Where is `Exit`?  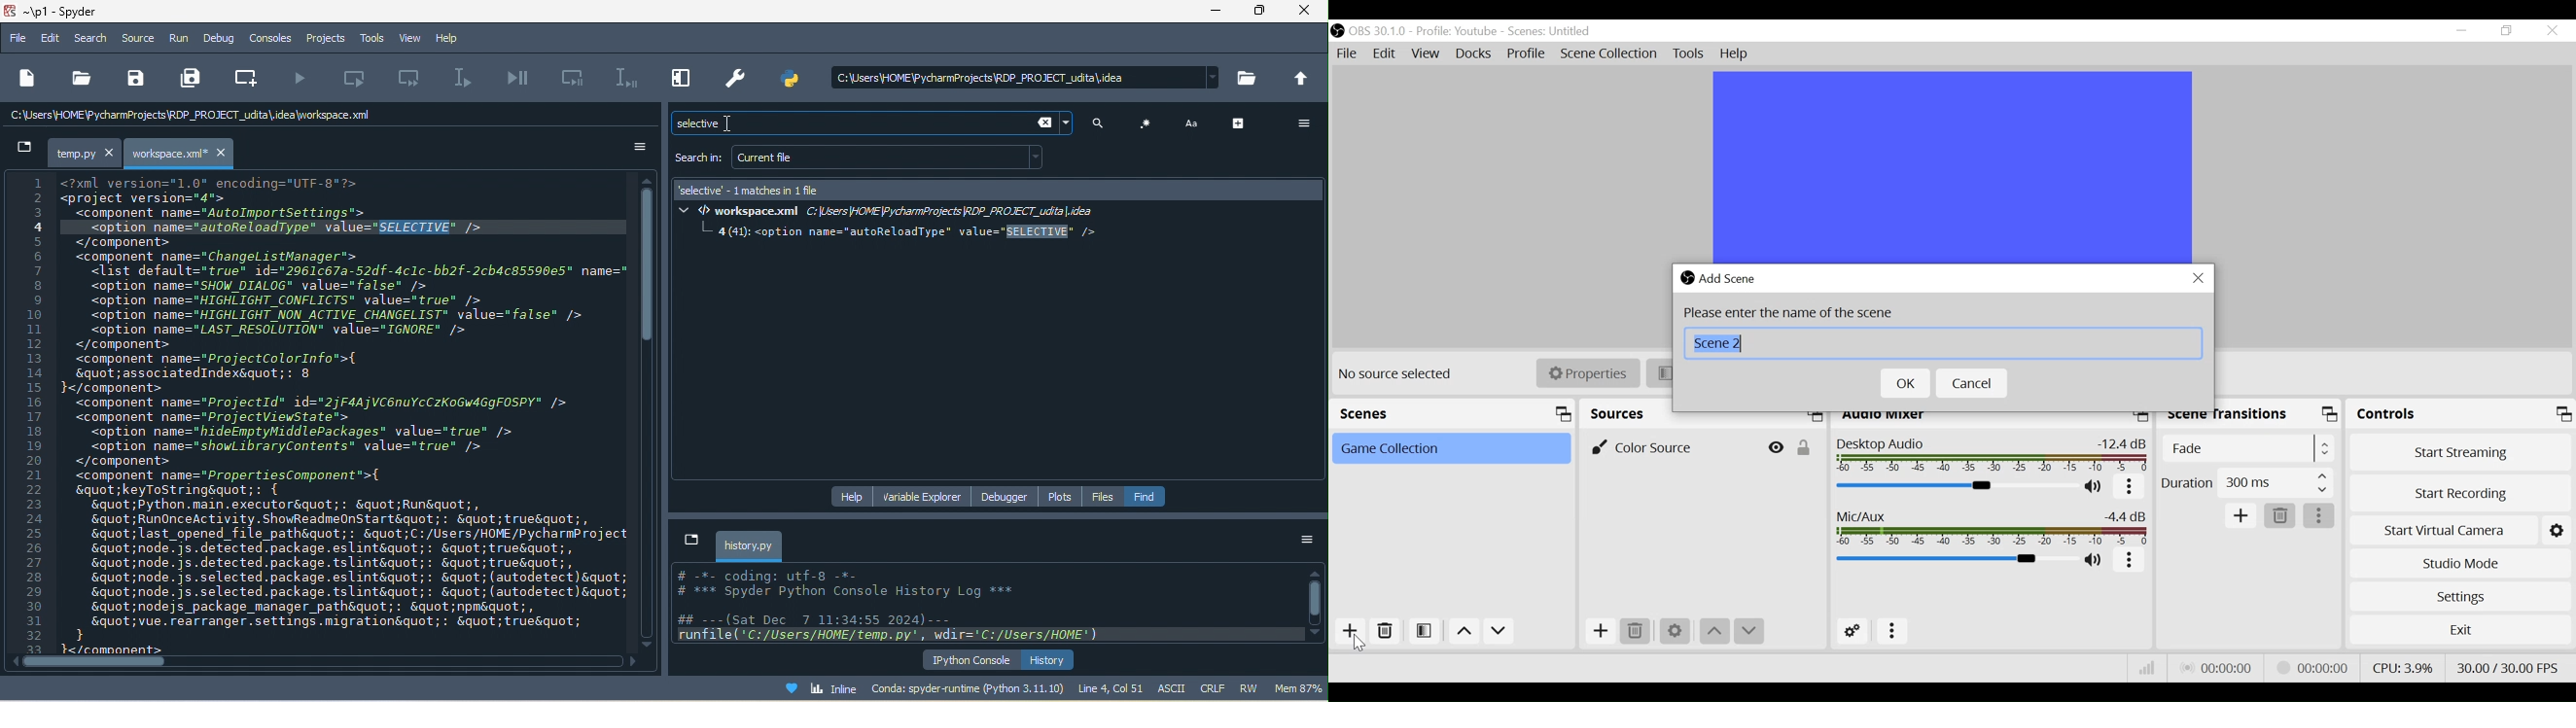 Exit is located at coordinates (2461, 629).